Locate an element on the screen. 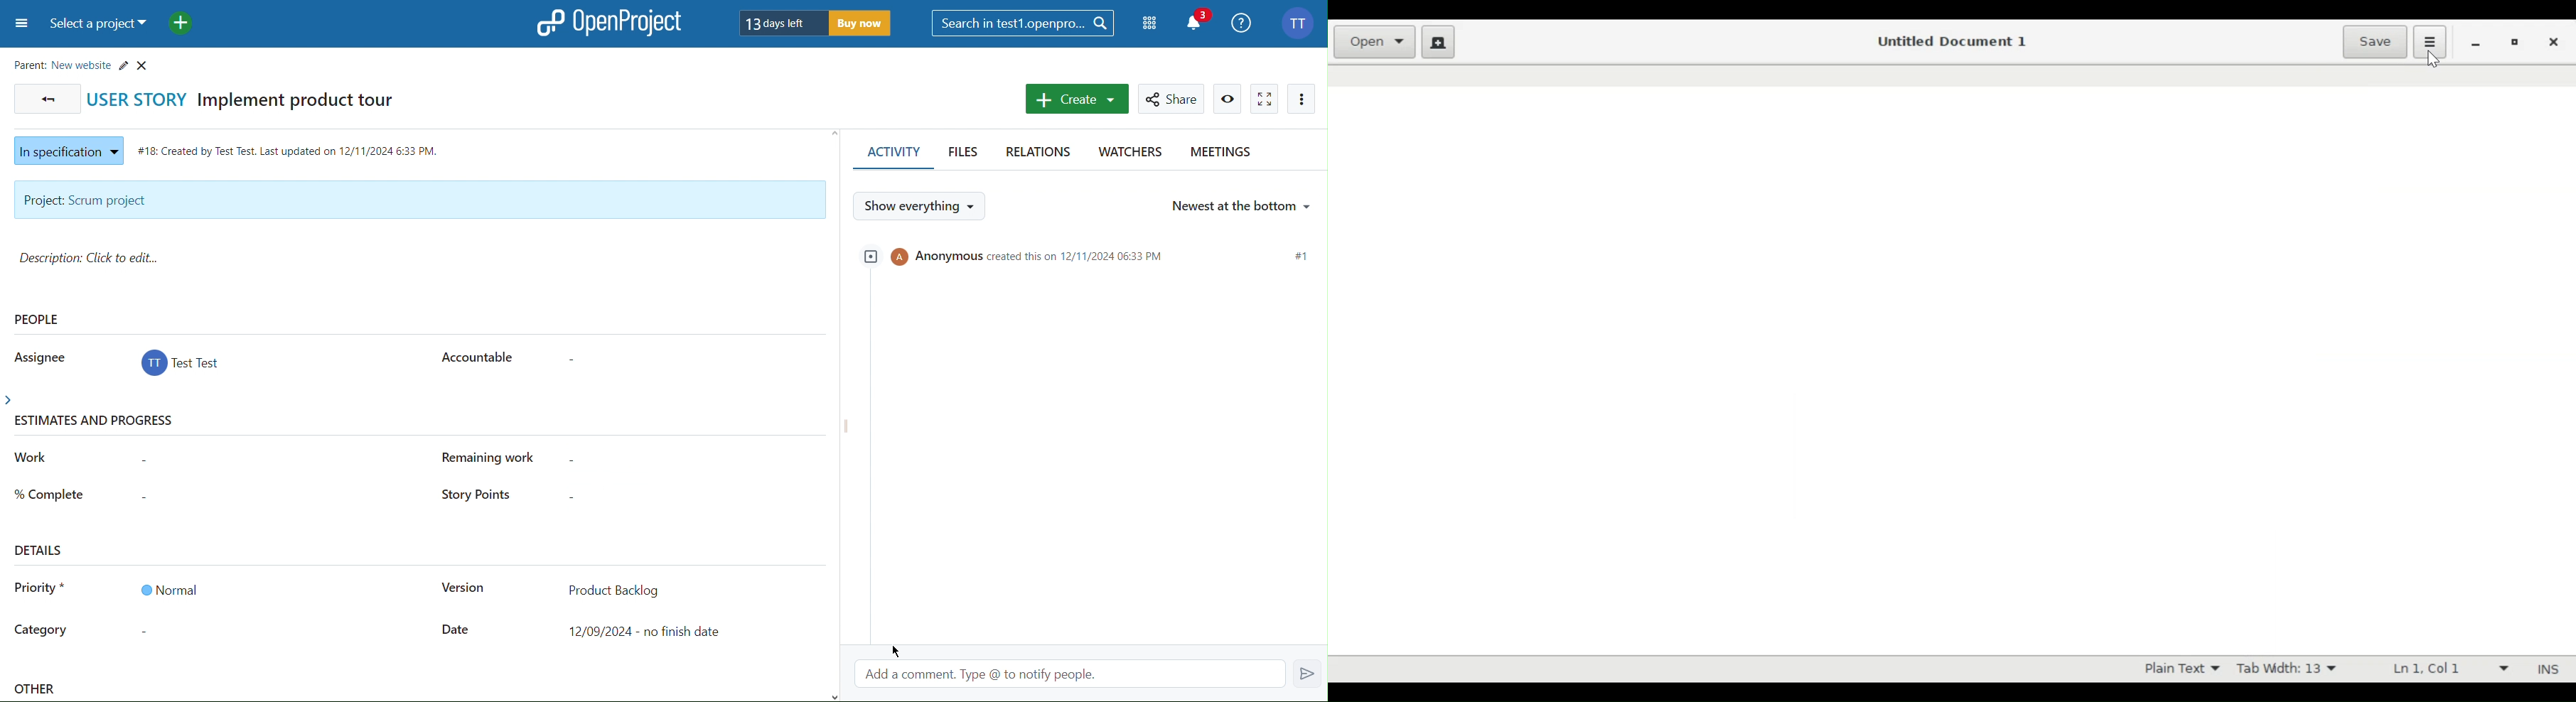  Meetings is located at coordinates (1219, 154).